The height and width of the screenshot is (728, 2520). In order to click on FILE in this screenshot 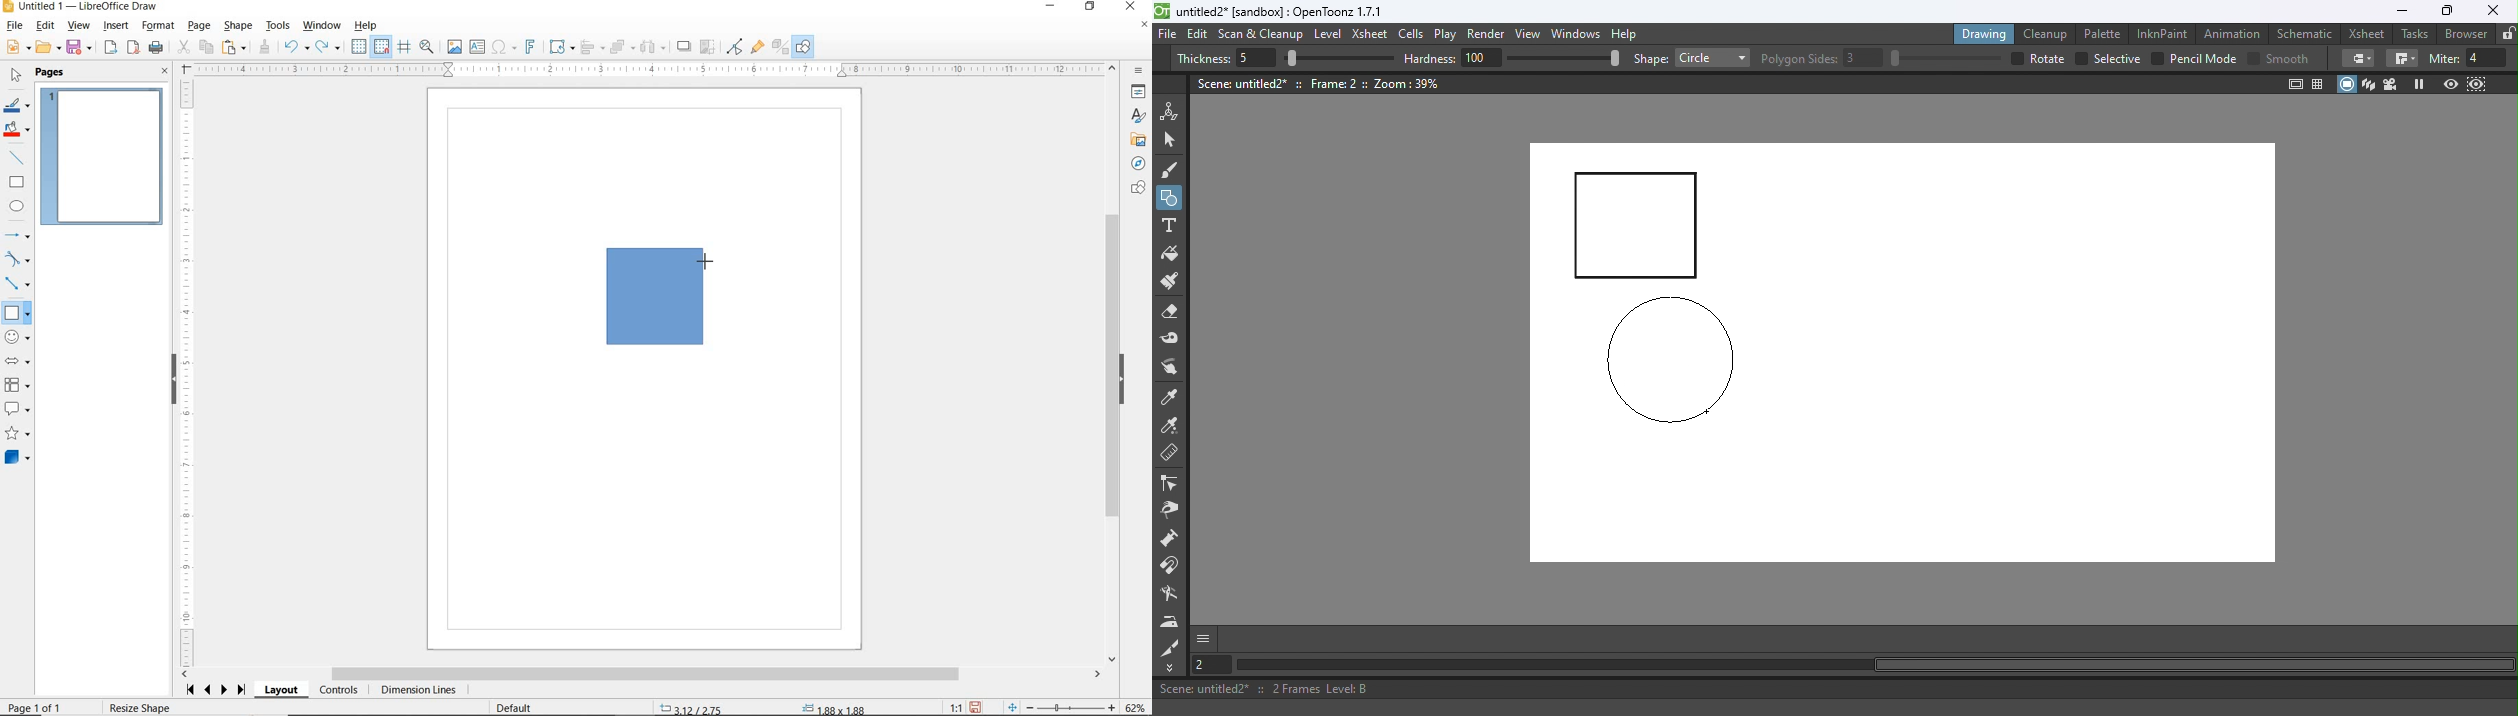, I will do `click(13, 27)`.